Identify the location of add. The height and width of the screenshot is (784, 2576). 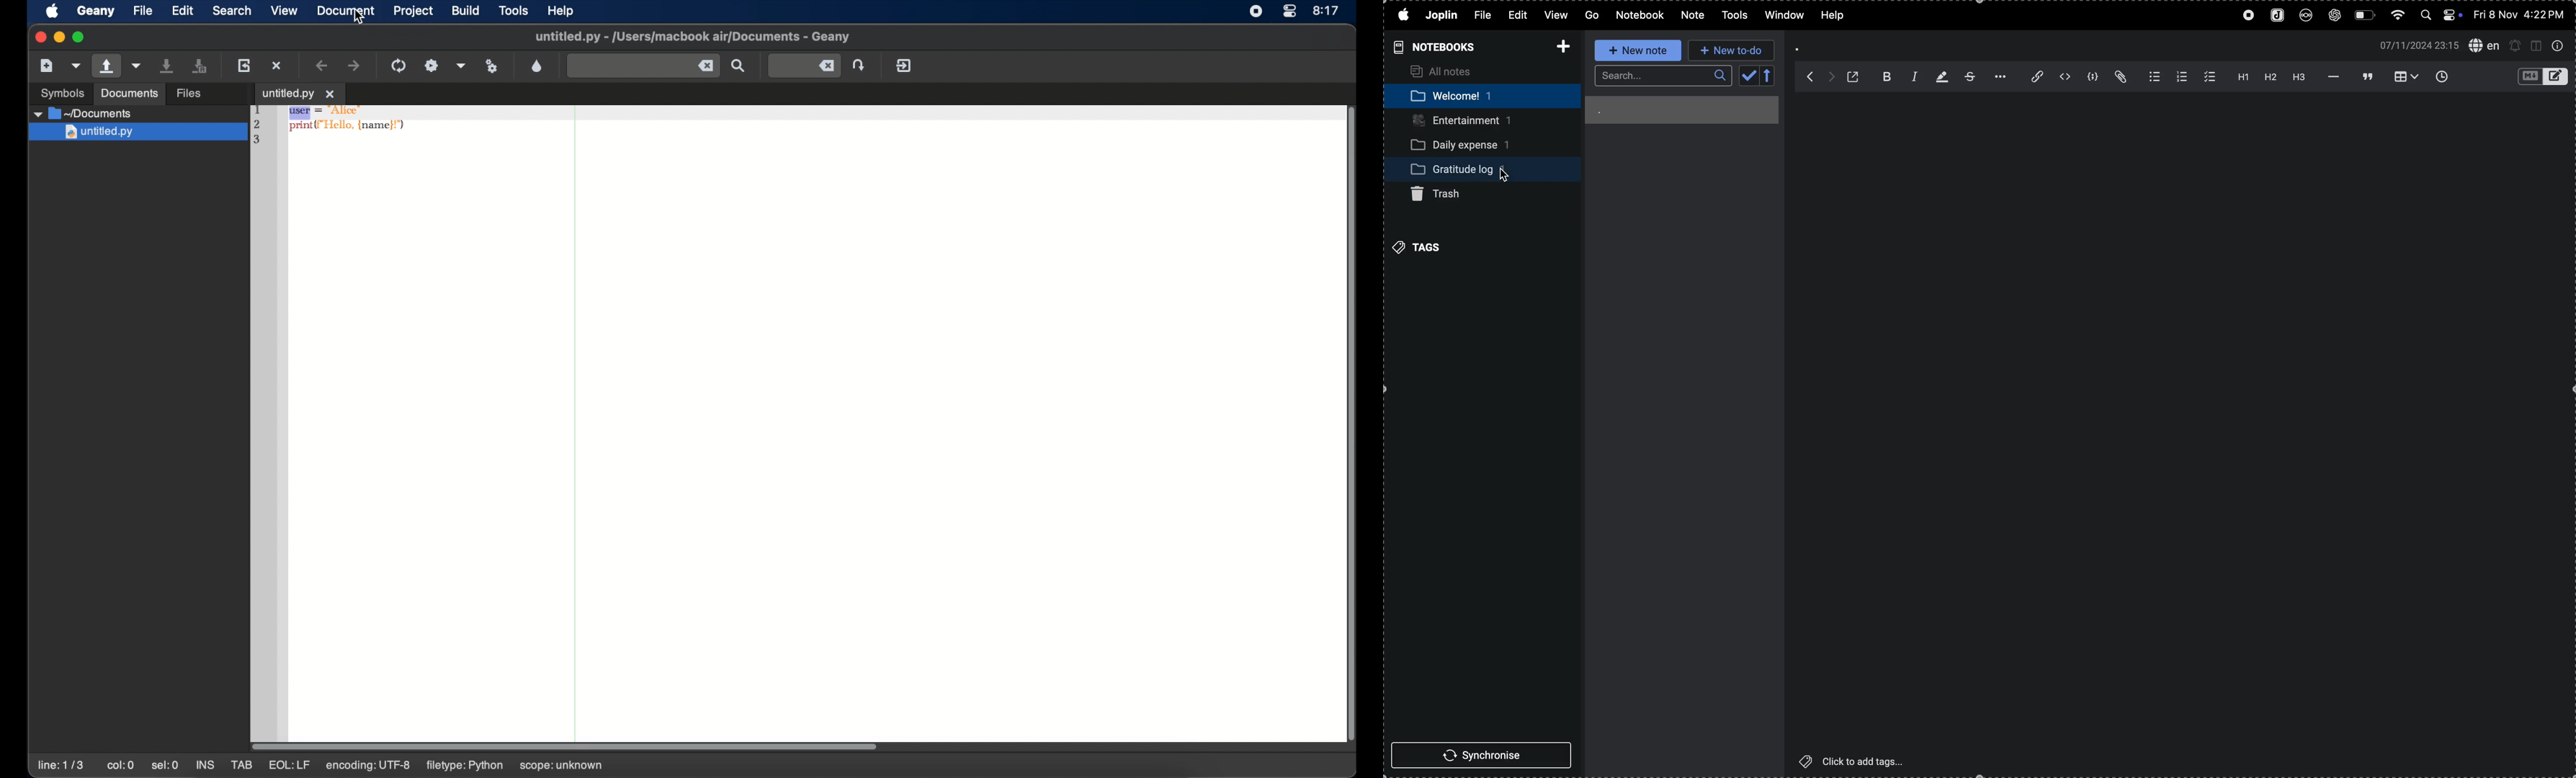
(1559, 47).